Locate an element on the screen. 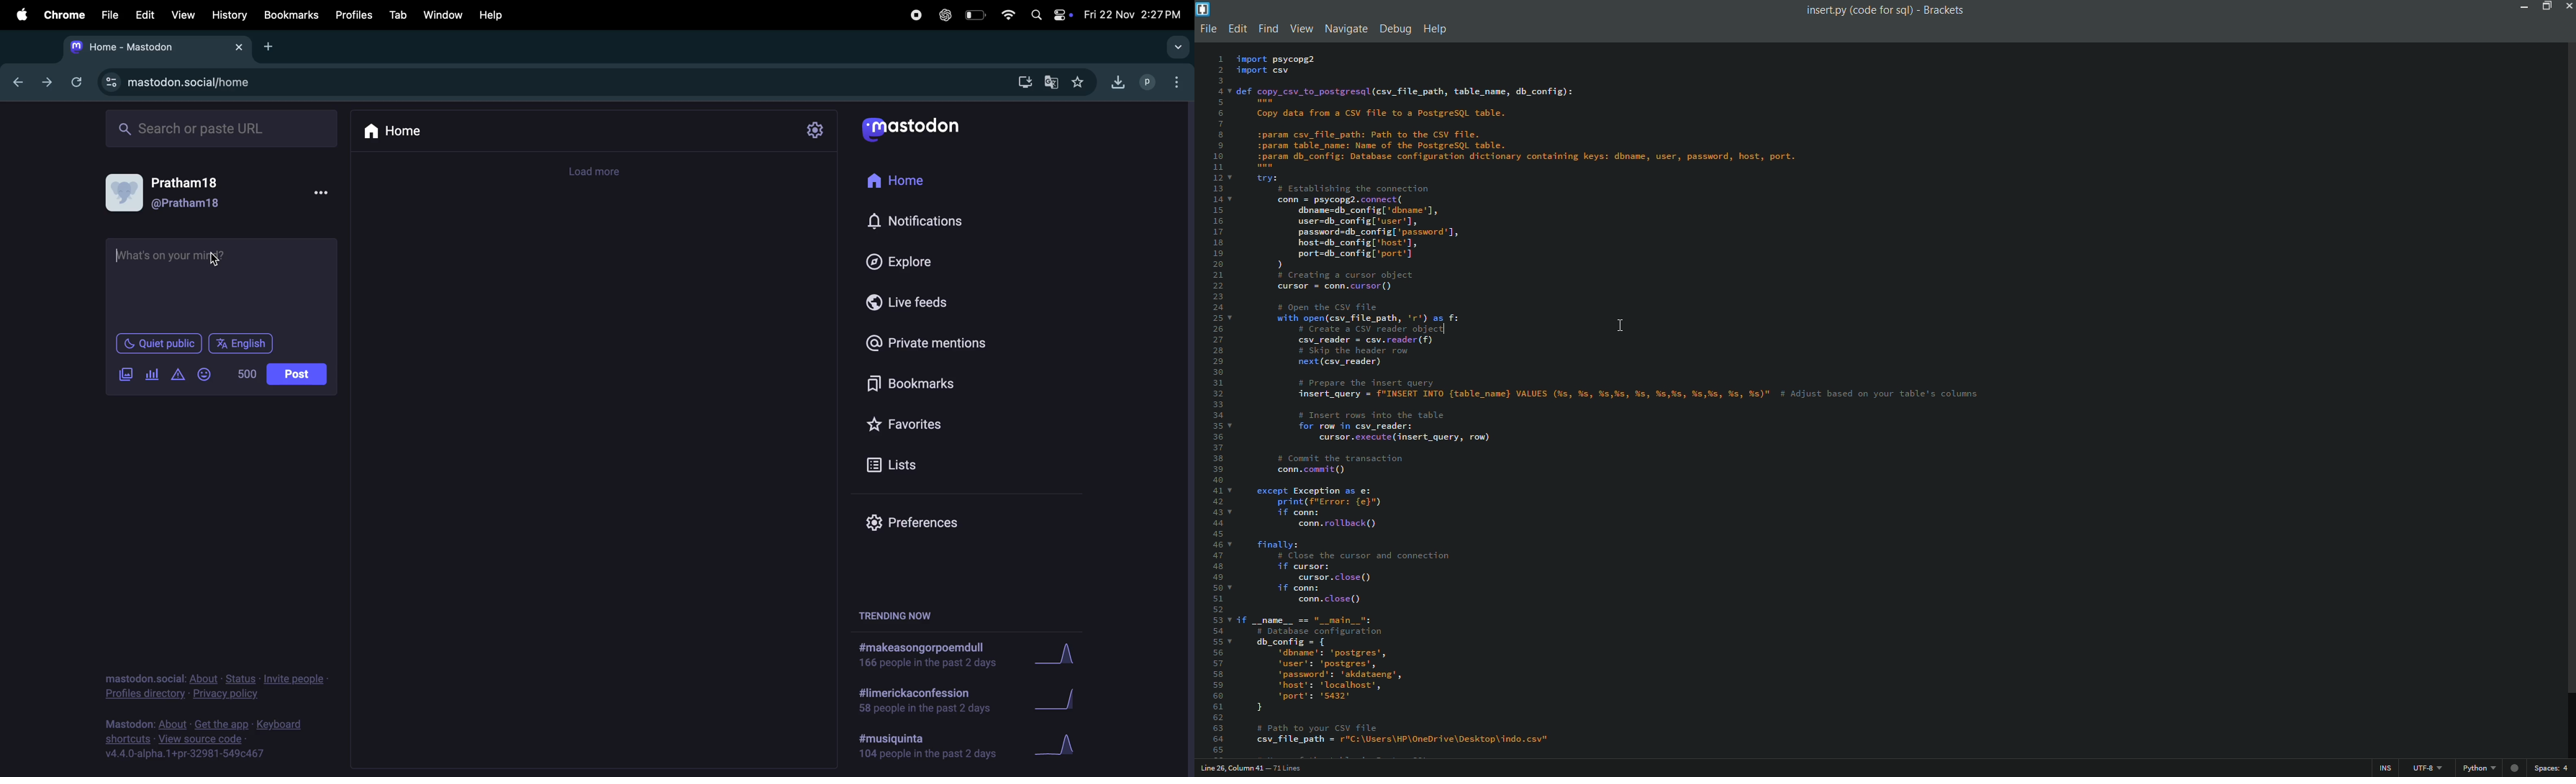 The image size is (2576, 784). language is located at coordinates (242, 344).